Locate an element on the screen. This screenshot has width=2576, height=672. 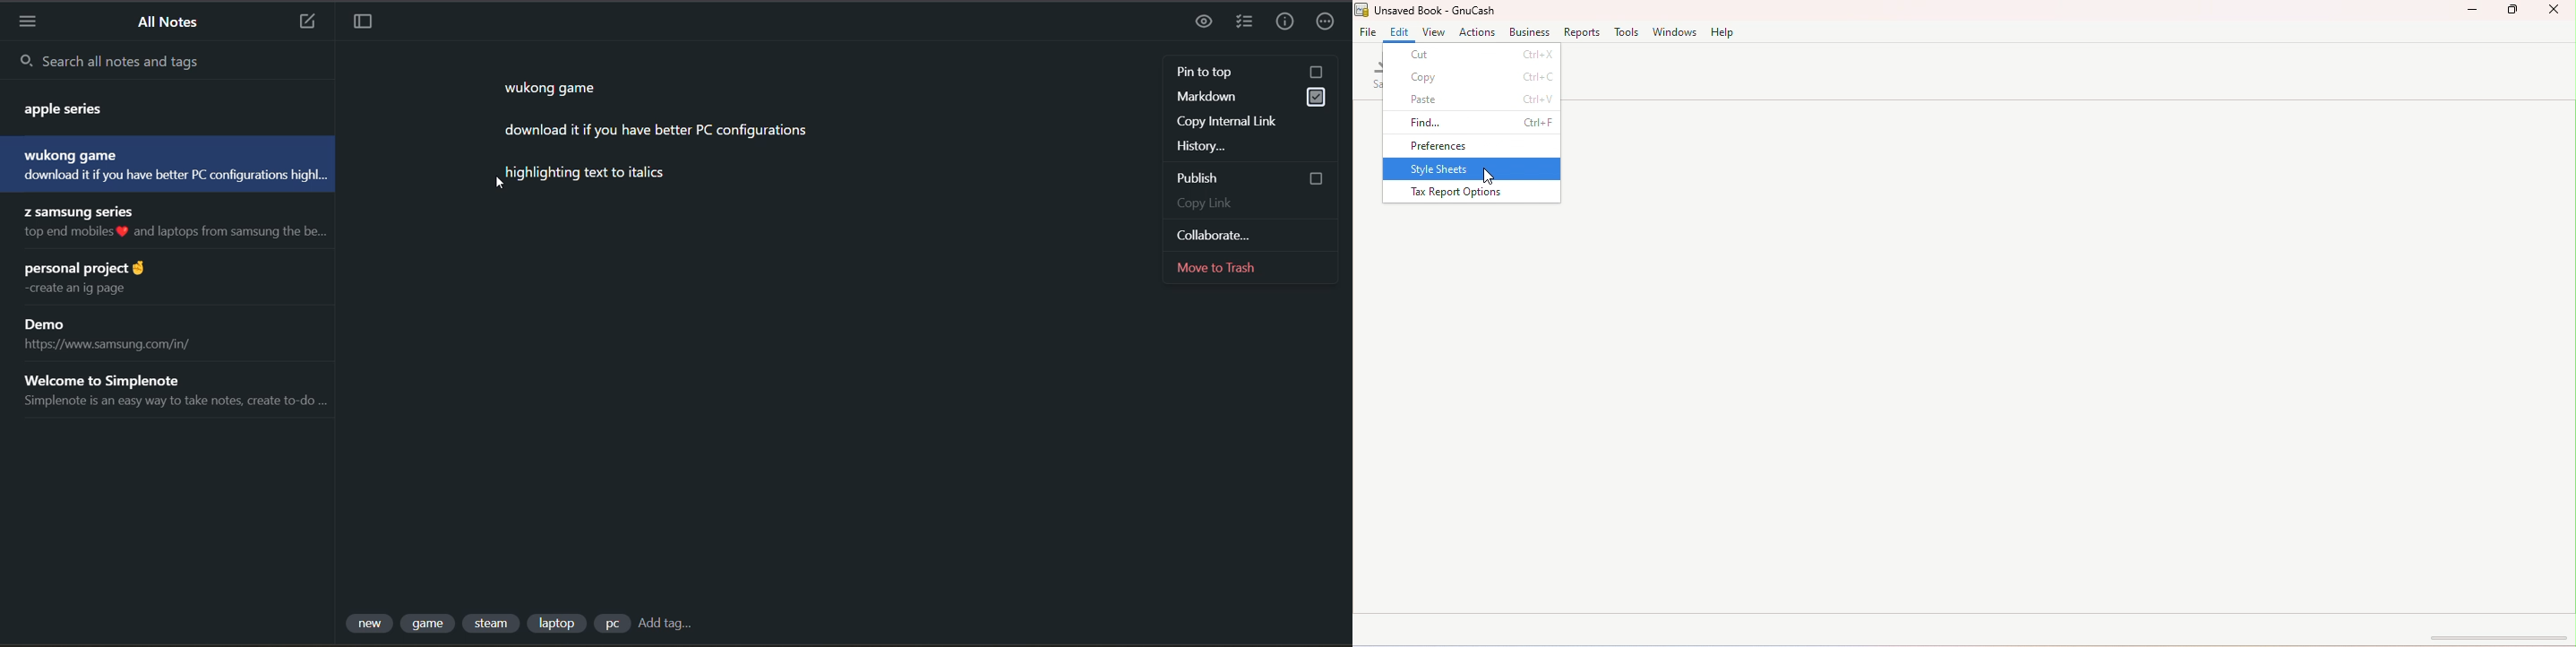
copy internal link is located at coordinates (1236, 122).